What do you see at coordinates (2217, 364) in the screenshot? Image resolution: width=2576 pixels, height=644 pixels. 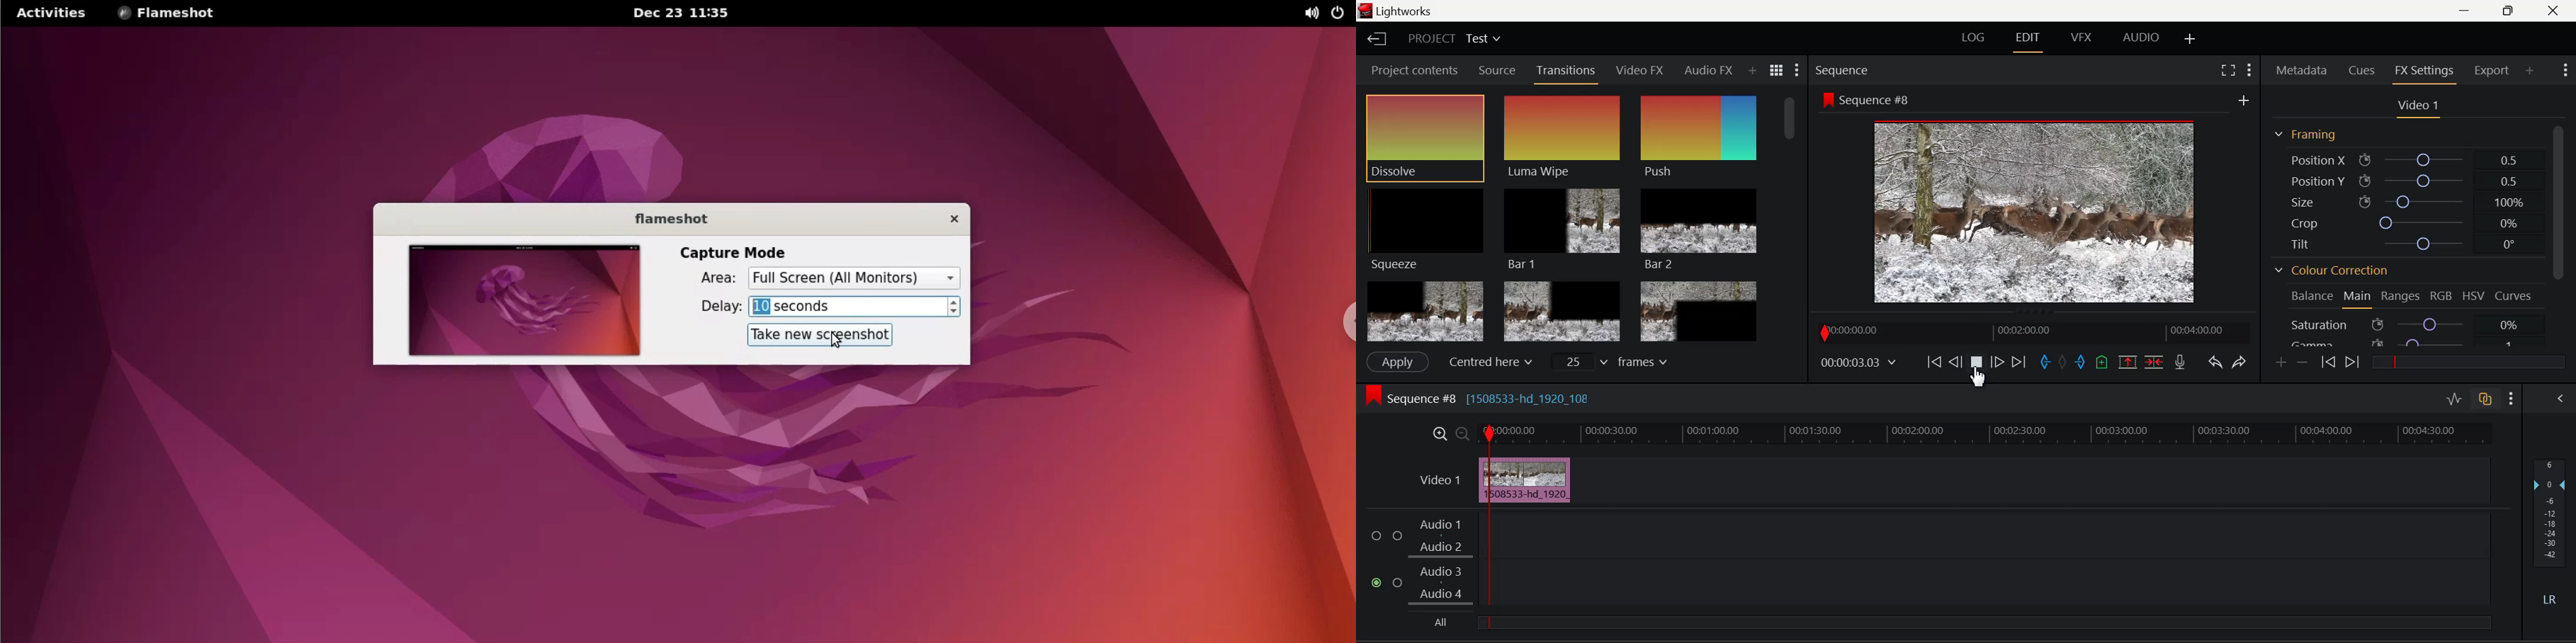 I see `Undo` at bounding box center [2217, 364].